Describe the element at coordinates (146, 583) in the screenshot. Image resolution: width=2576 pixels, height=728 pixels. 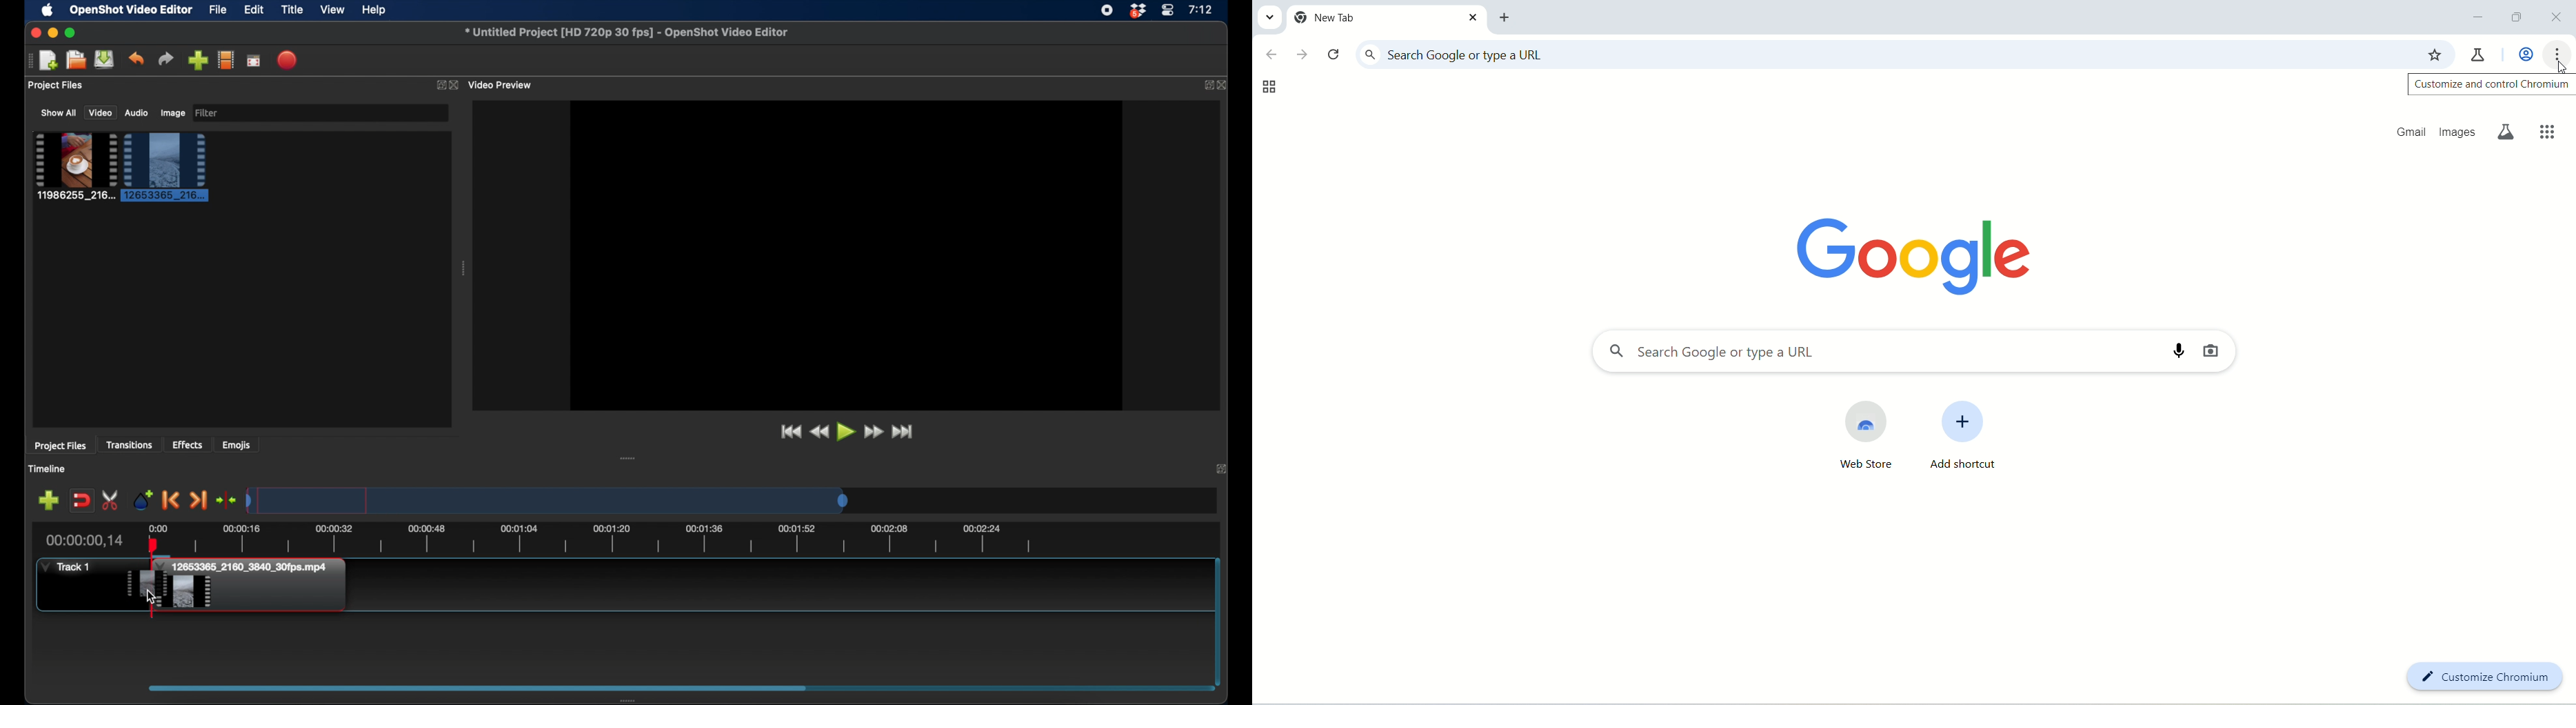
I see `Preview of file being dragged by cursor` at that location.